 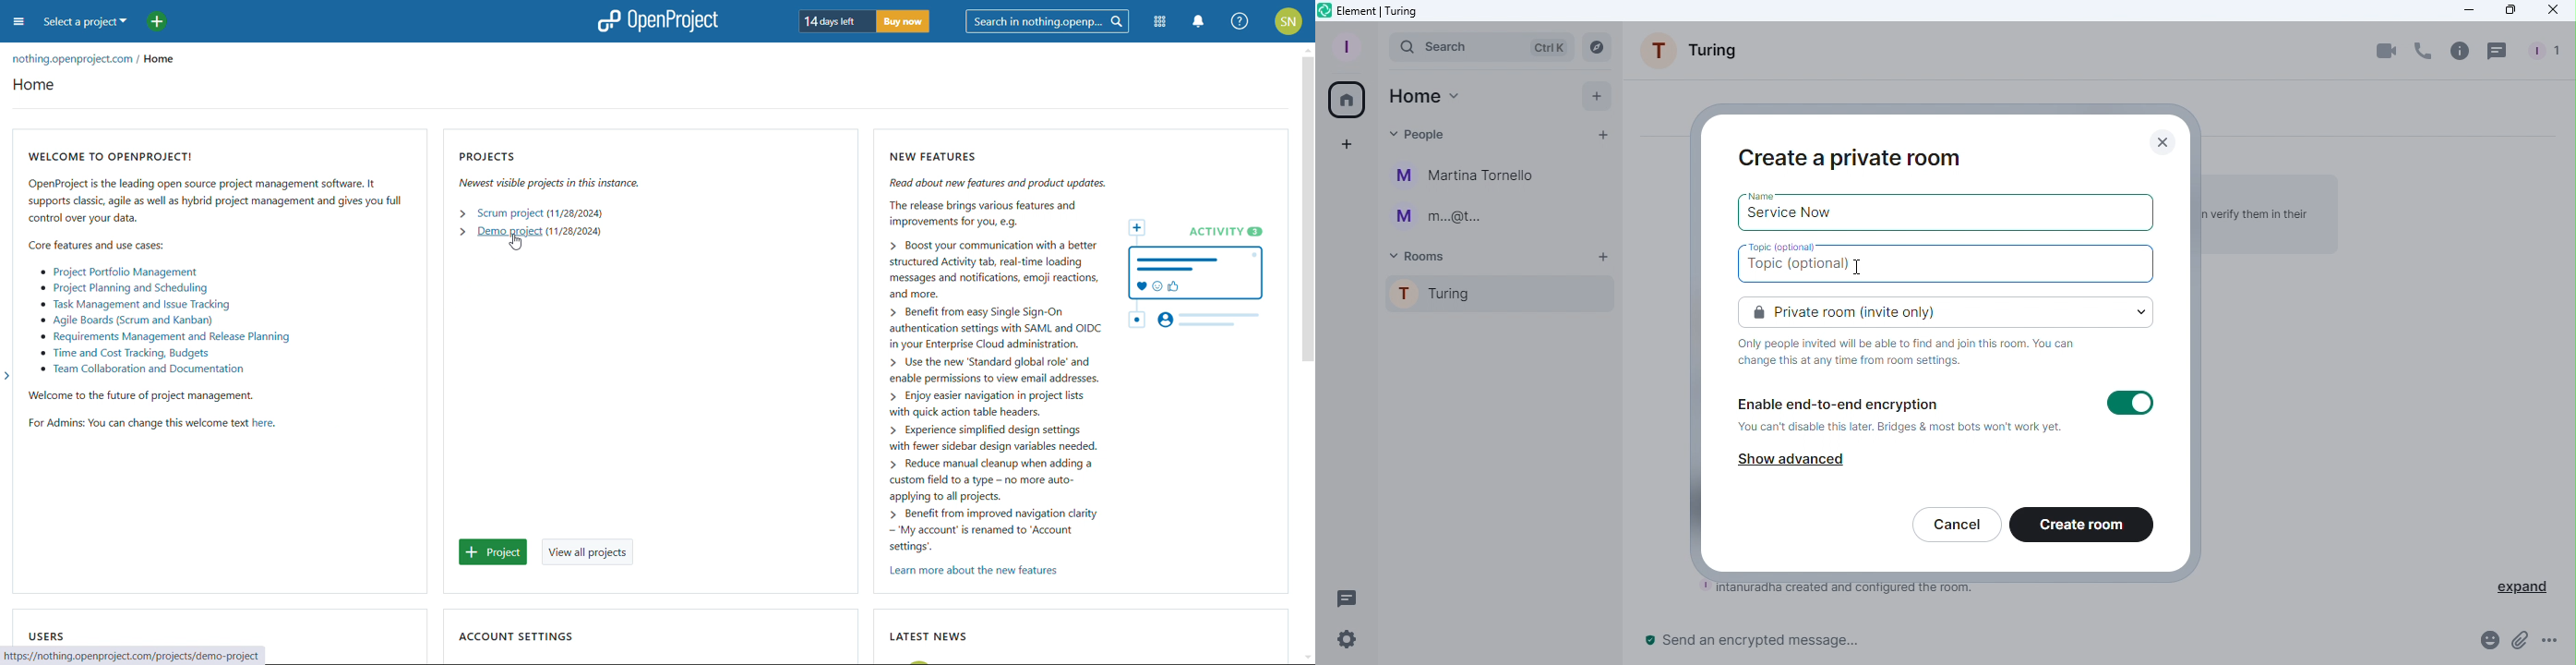 What do you see at coordinates (2421, 52) in the screenshot?
I see `Call` at bounding box center [2421, 52].